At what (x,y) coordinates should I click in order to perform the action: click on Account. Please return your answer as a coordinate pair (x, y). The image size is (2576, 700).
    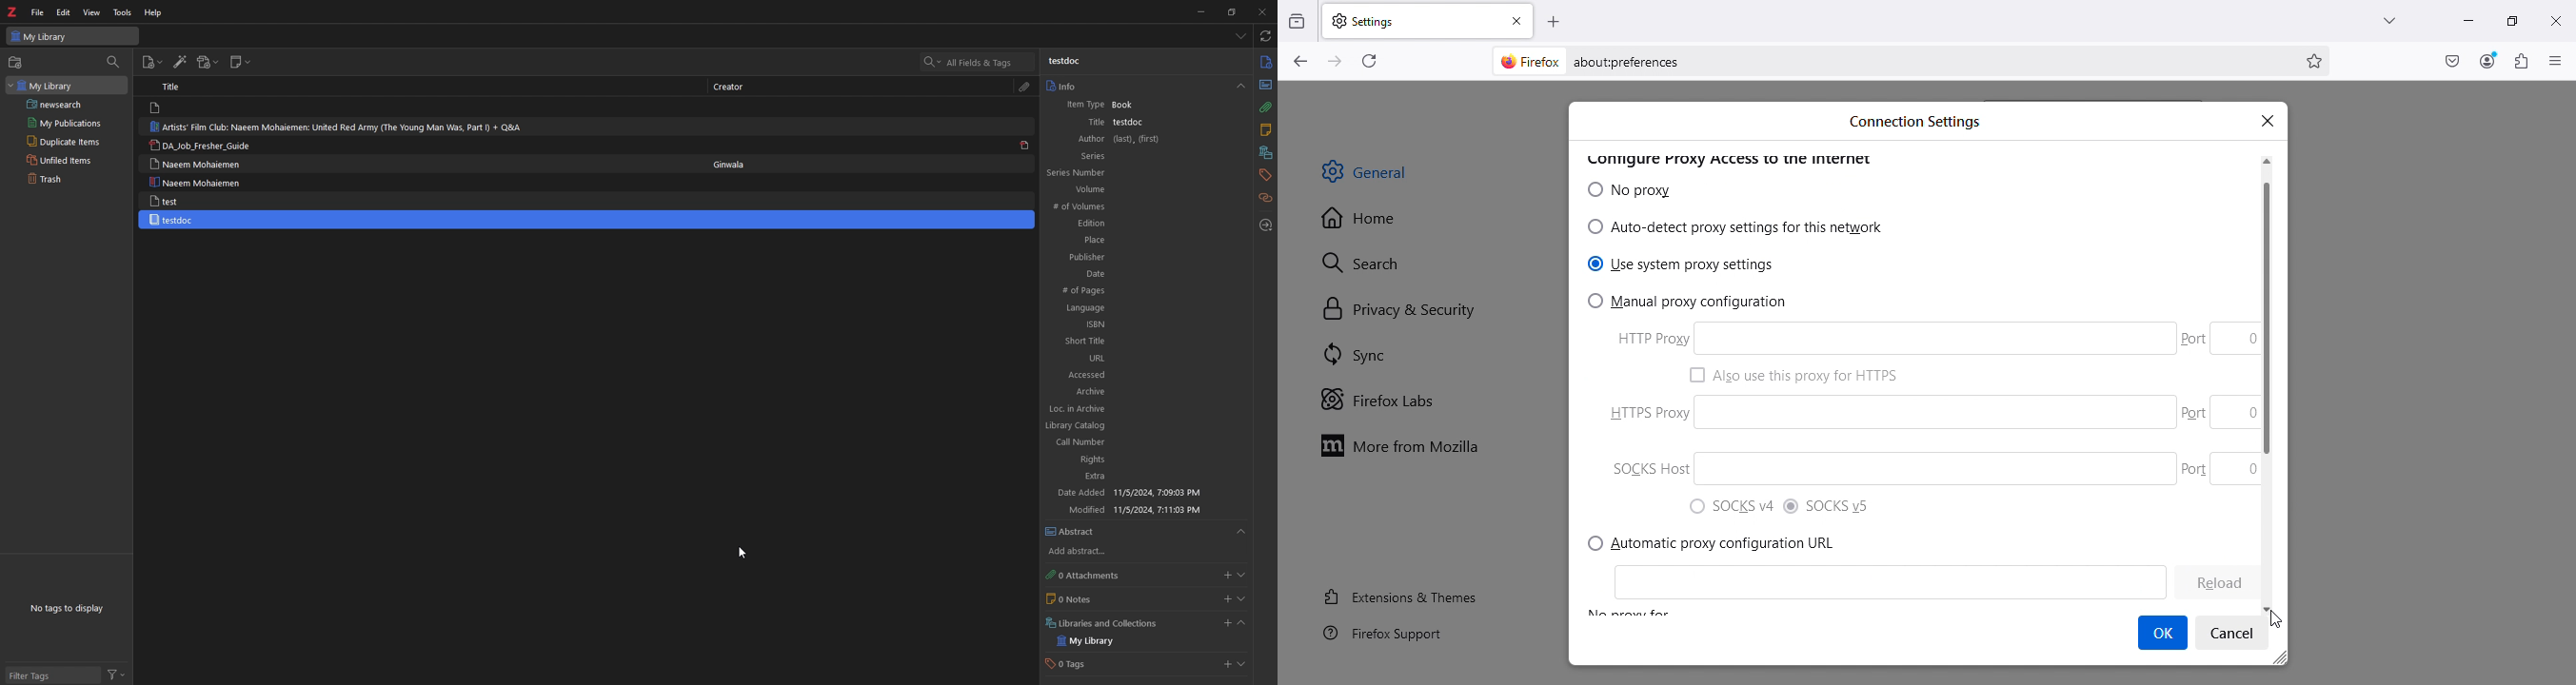
    Looking at the image, I should click on (2487, 61).